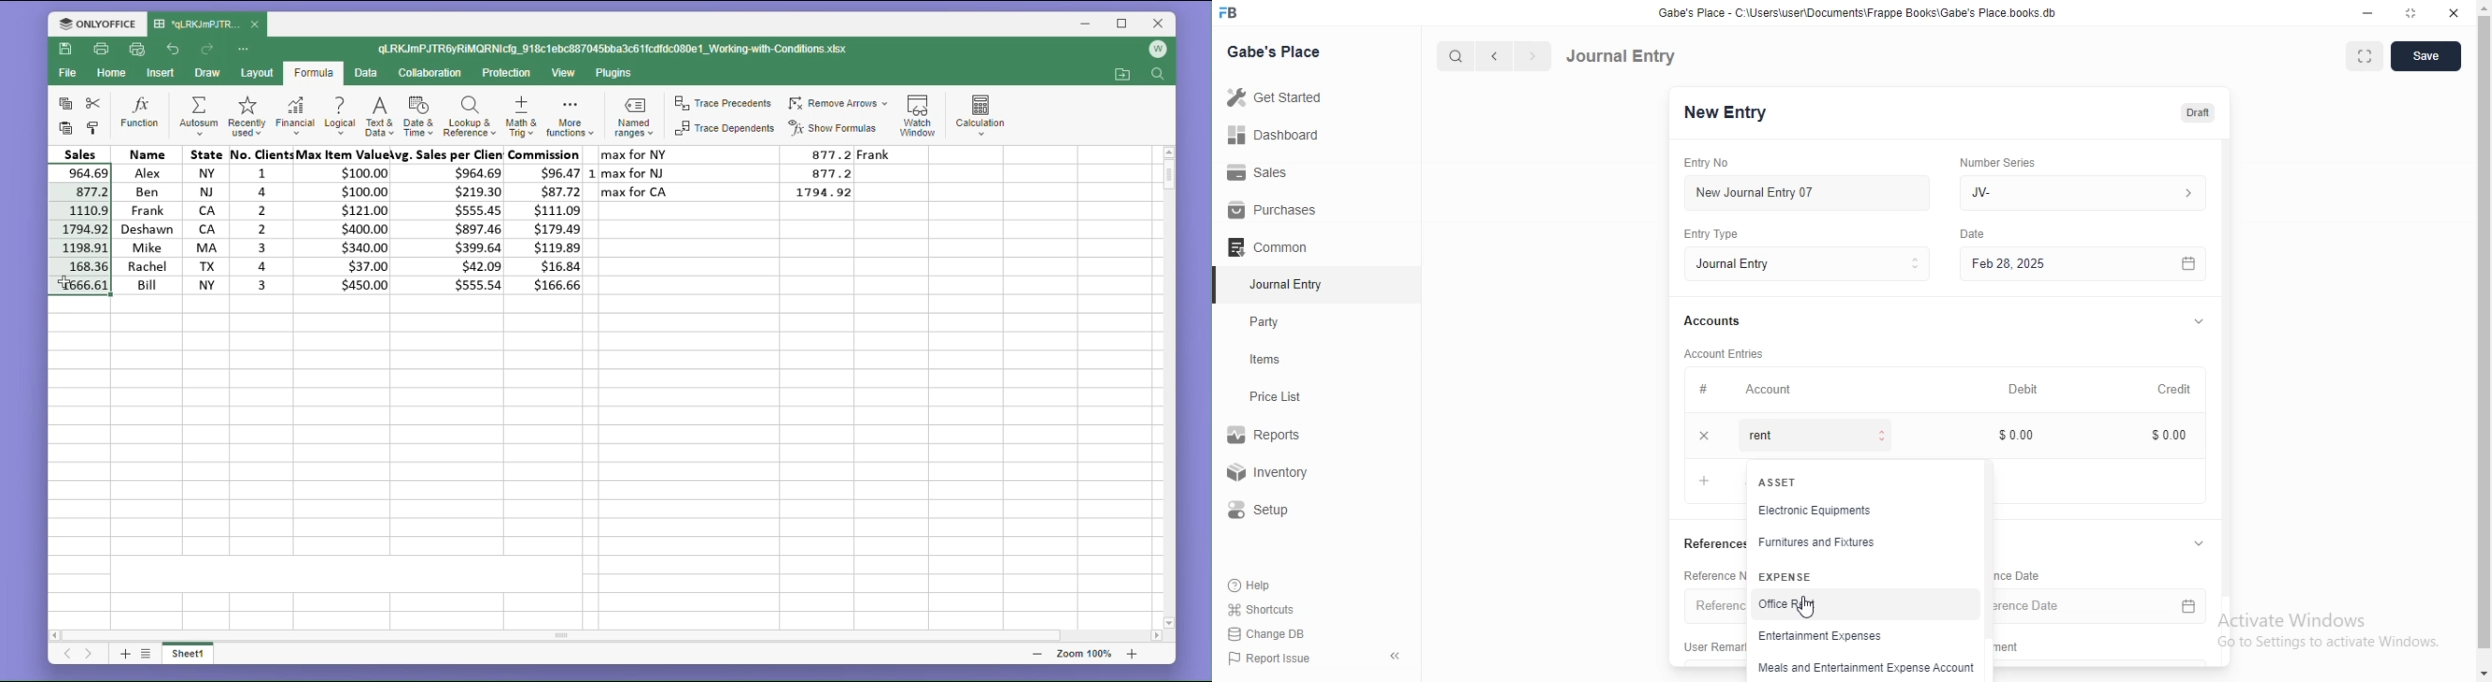 The image size is (2492, 700). Describe the element at coordinates (140, 114) in the screenshot. I see `function` at that location.